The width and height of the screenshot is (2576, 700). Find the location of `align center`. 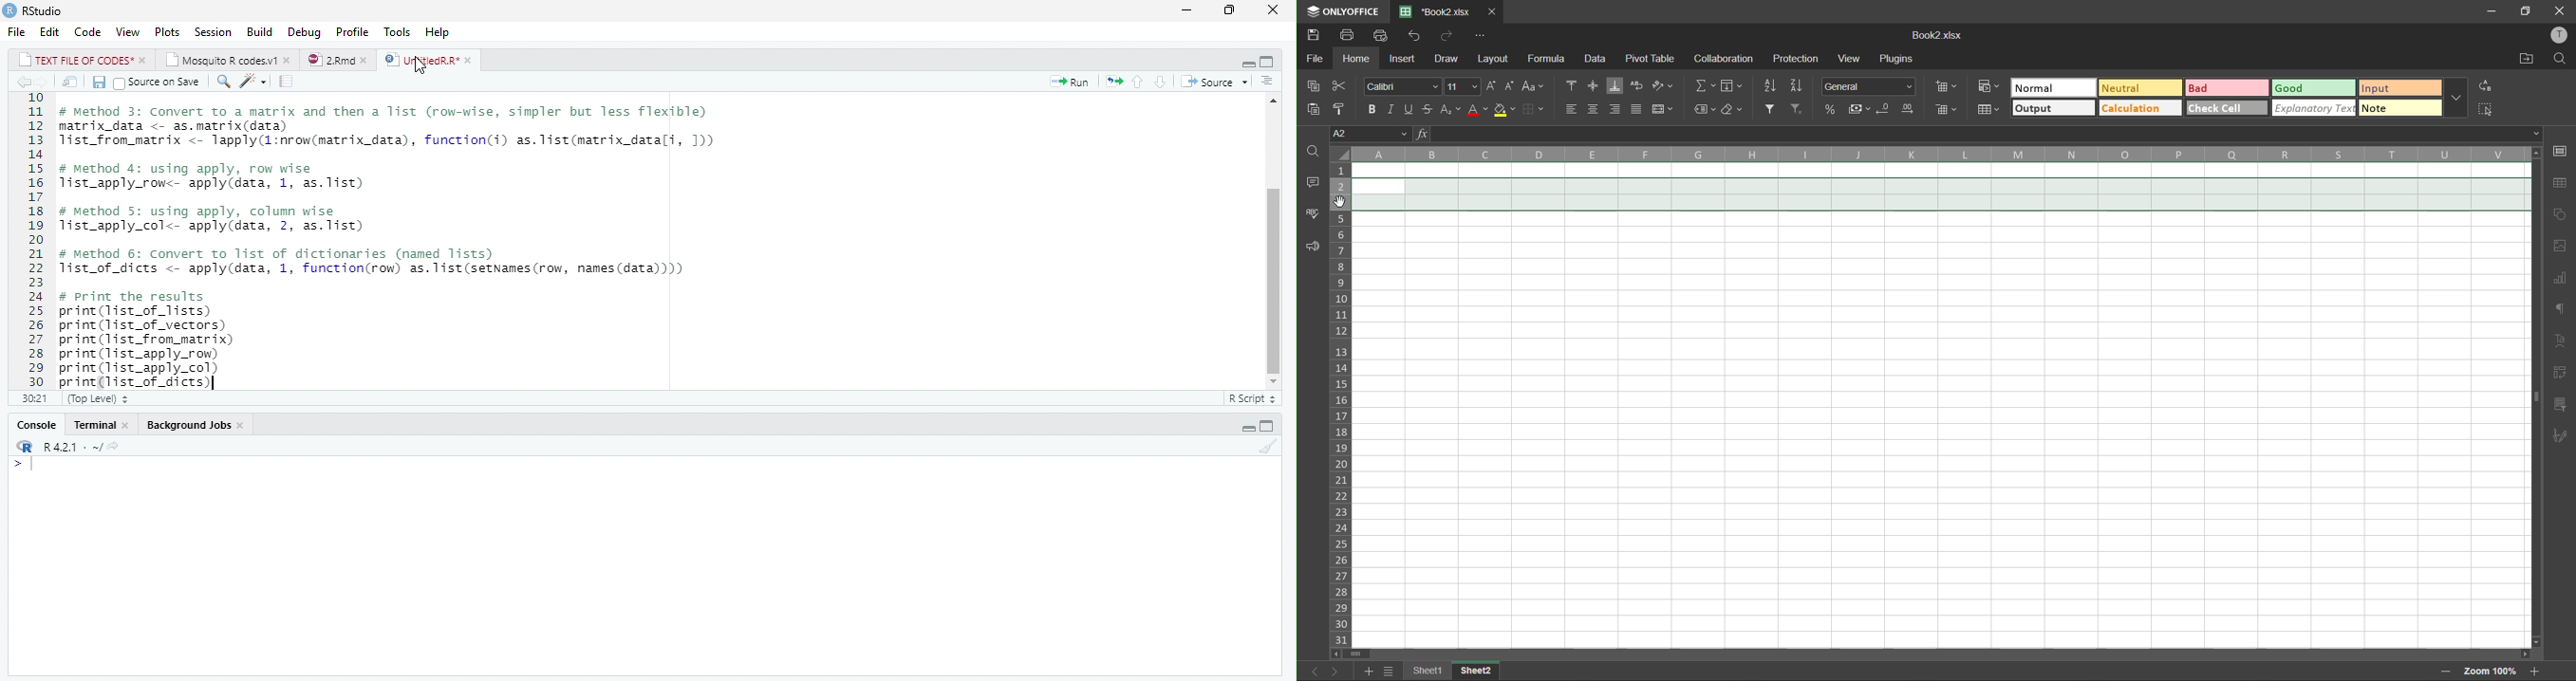

align center is located at coordinates (1595, 109).